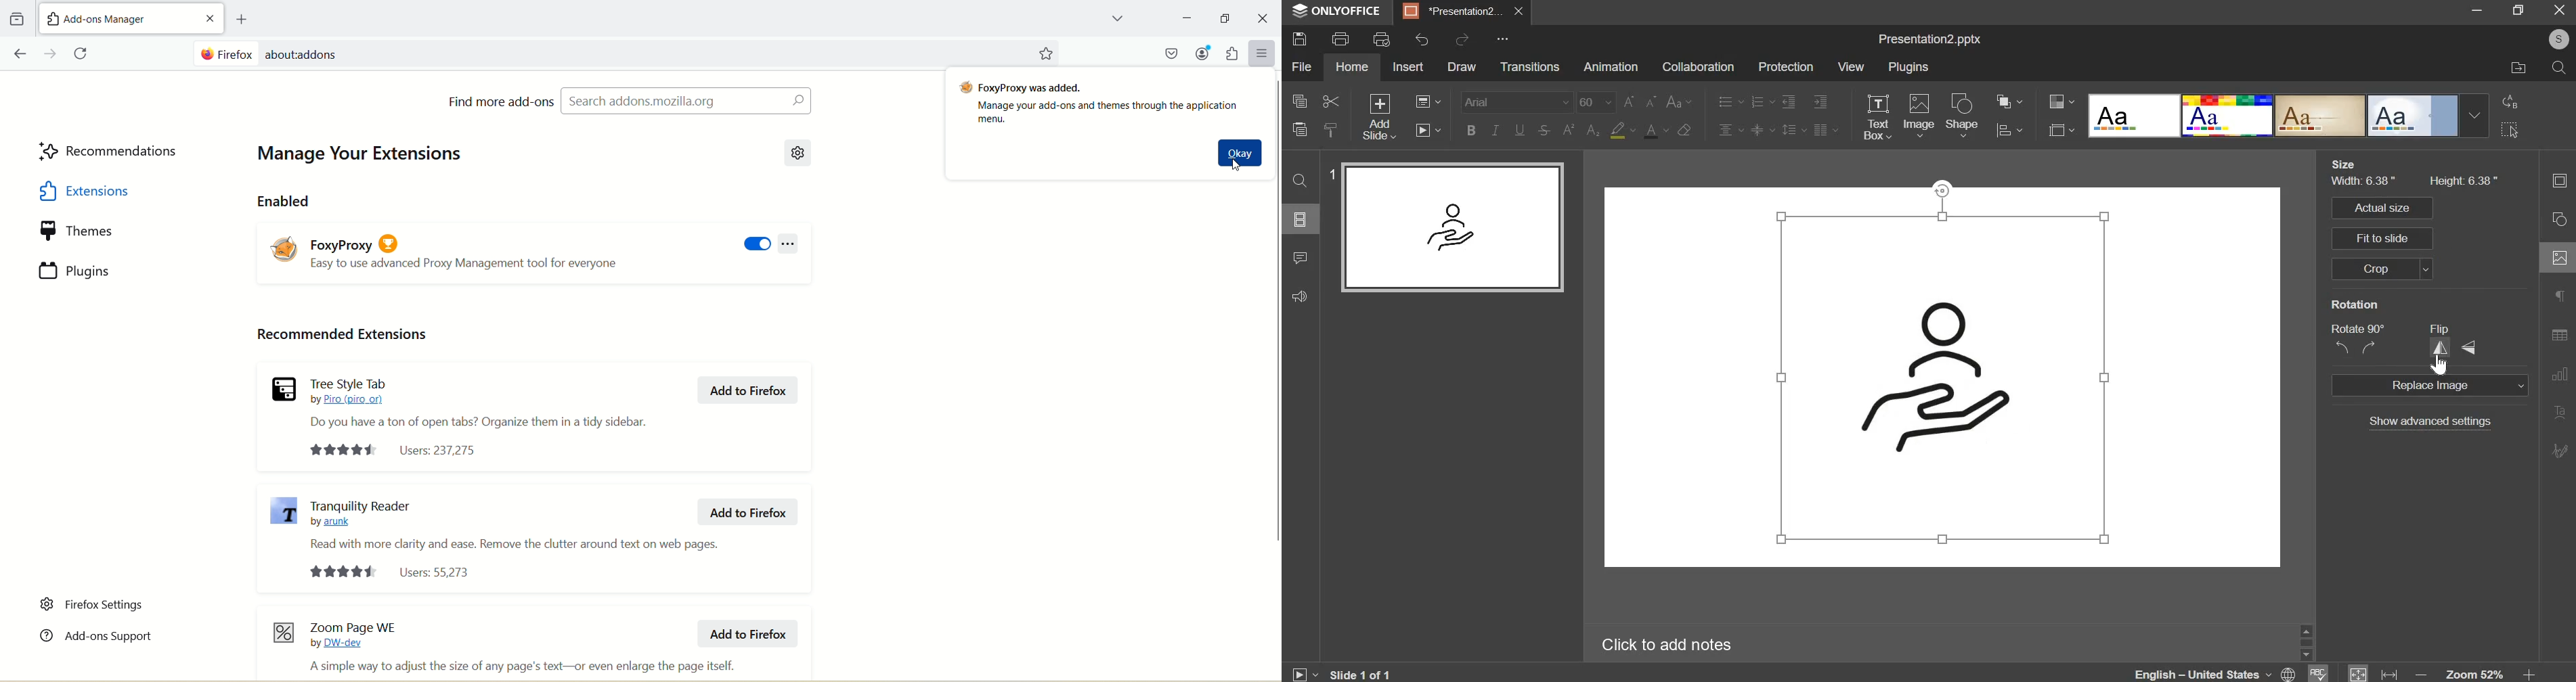 The height and width of the screenshot is (700, 2576). I want to click on slide preview, so click(1450, 227).